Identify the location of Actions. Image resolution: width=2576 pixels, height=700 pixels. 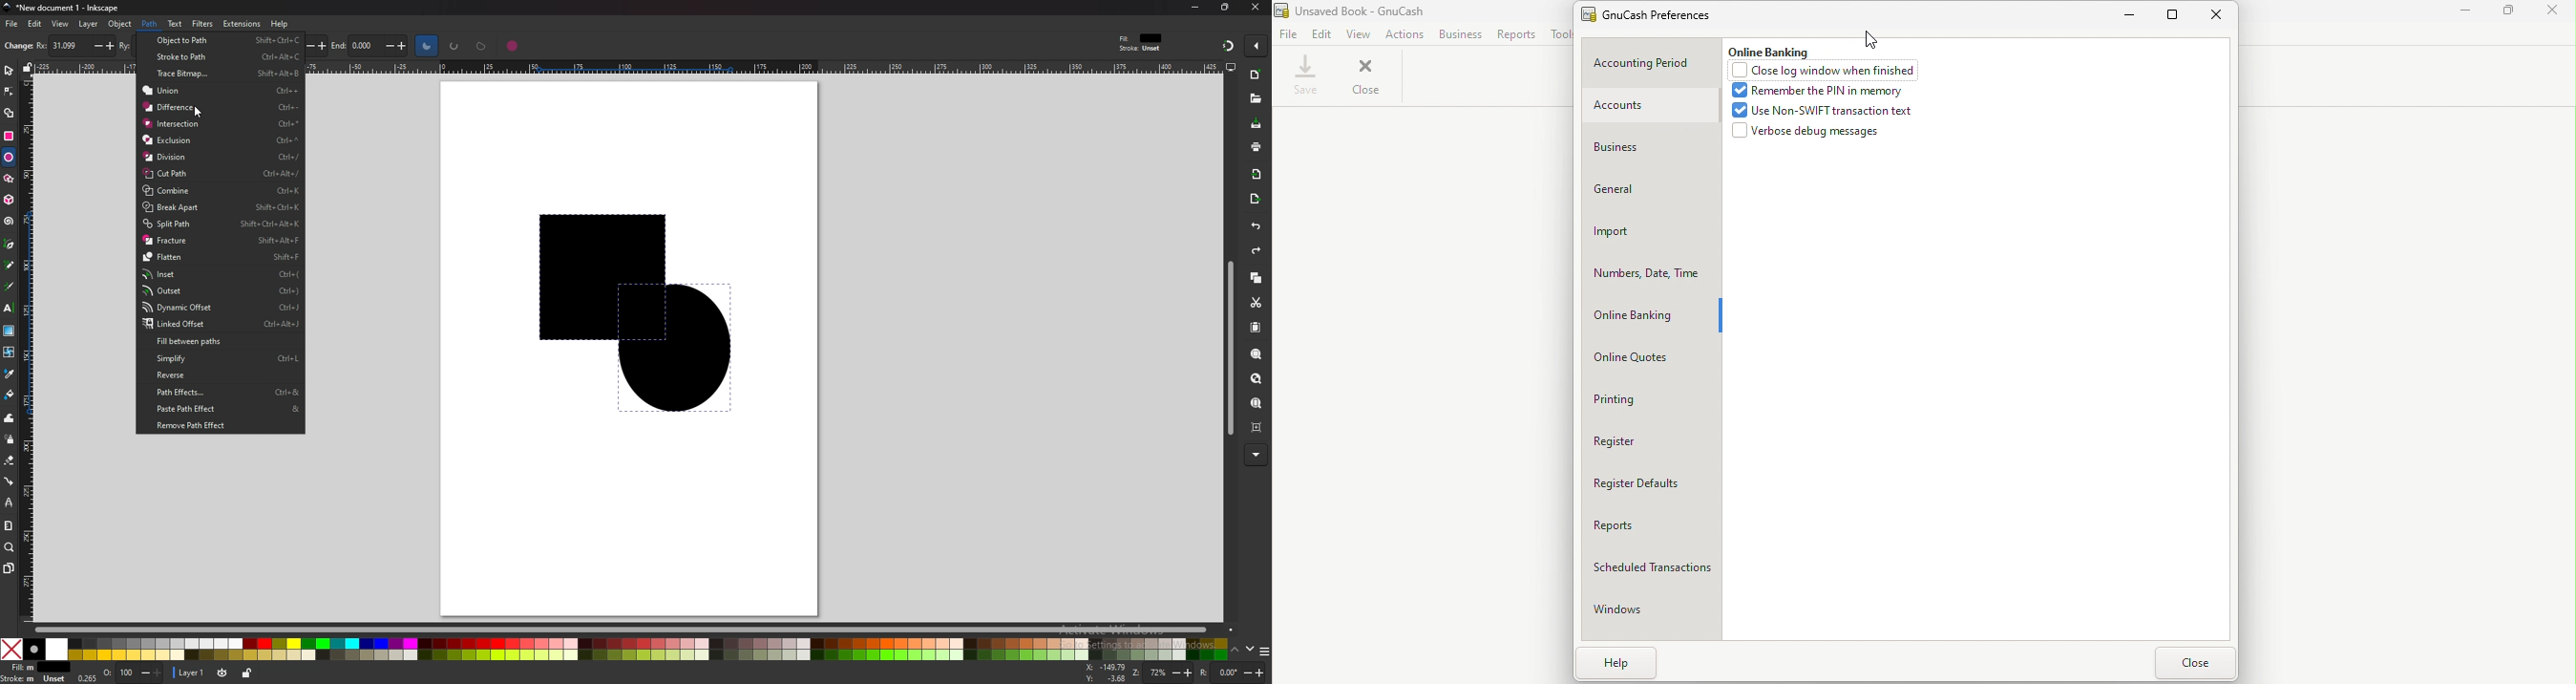
(1404, 34).